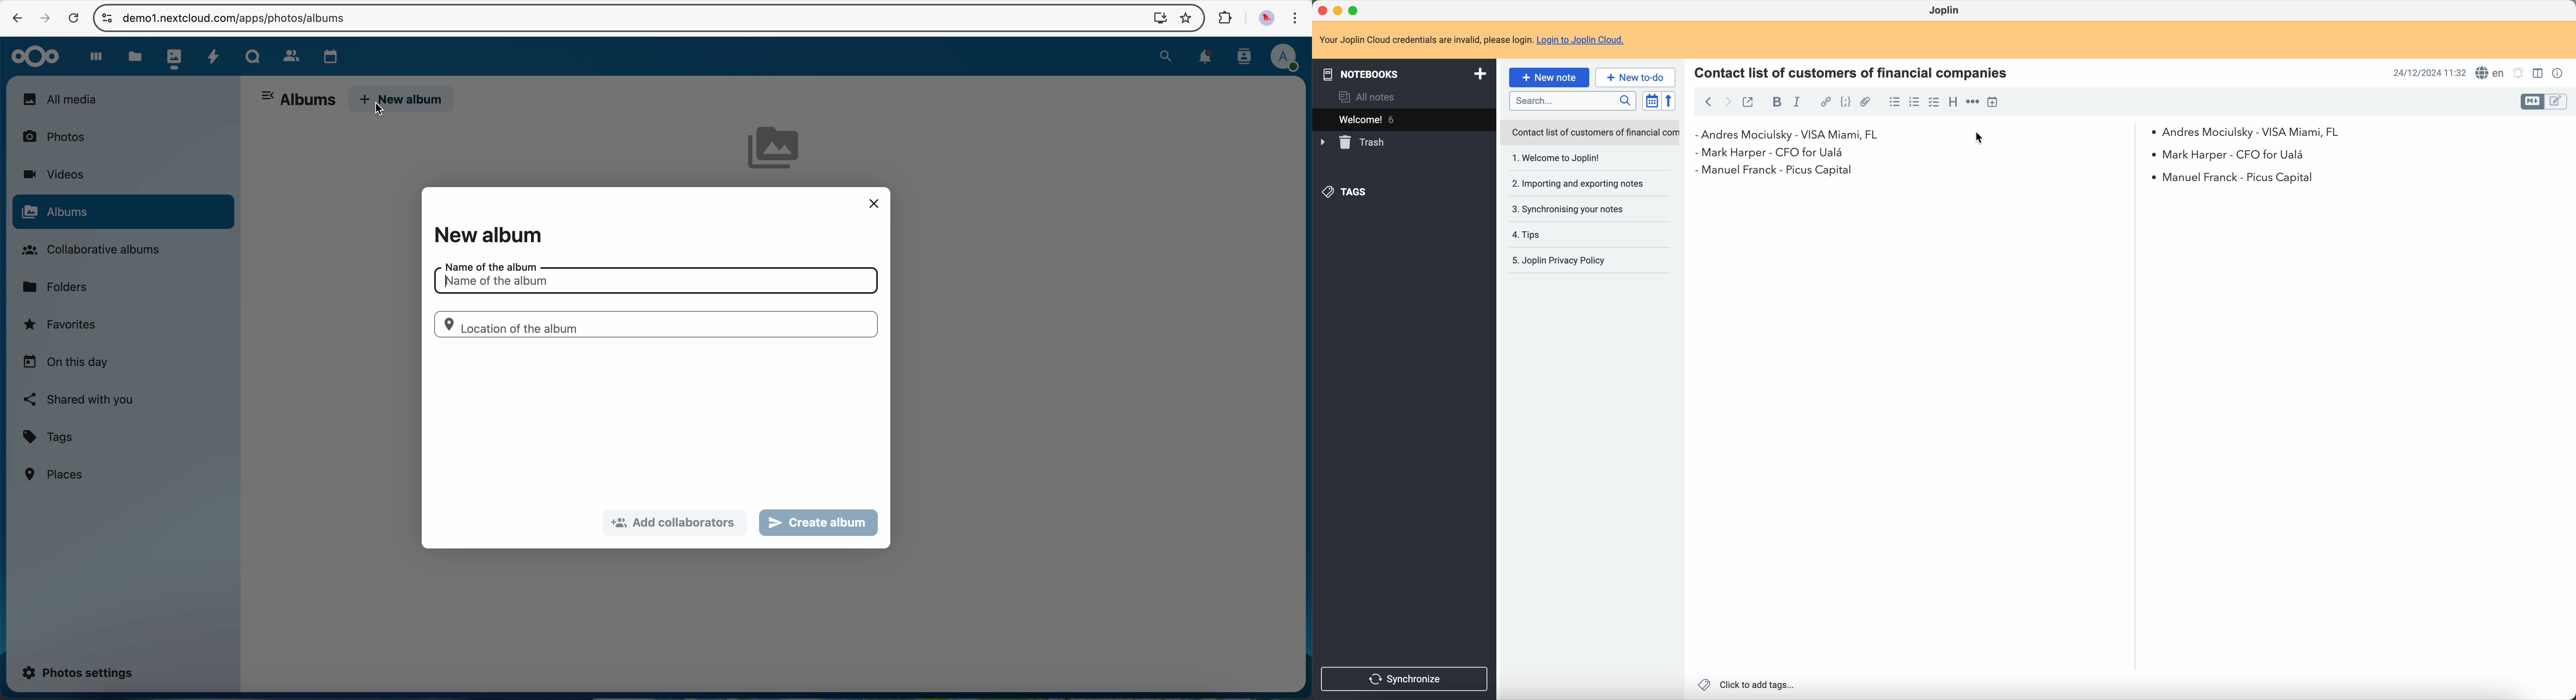 The image size is (2576, 700). Describe the element at coordinates (2003, 152) in the screenshot. I see `Mark Harper` at that location.